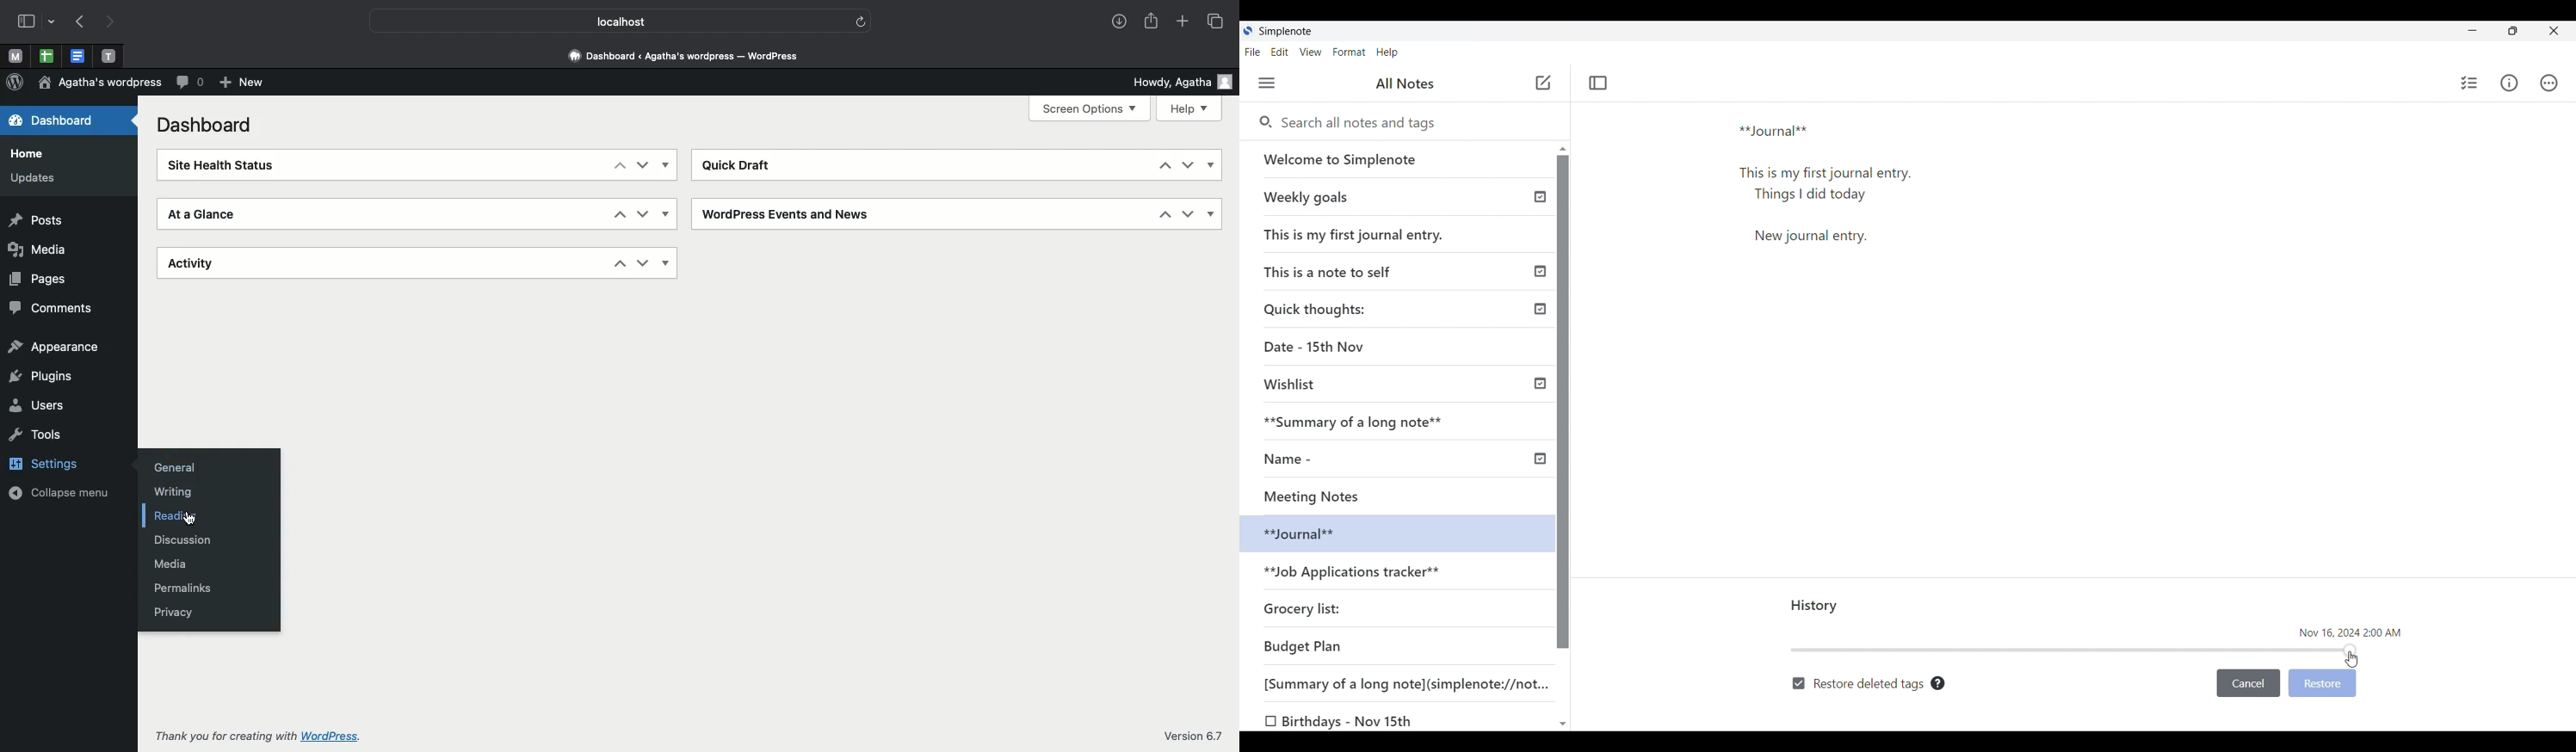 The image size is (2576, 756). Describe the element at coordinates (1148, 19) in the screenshot. I see `Share` at that location.